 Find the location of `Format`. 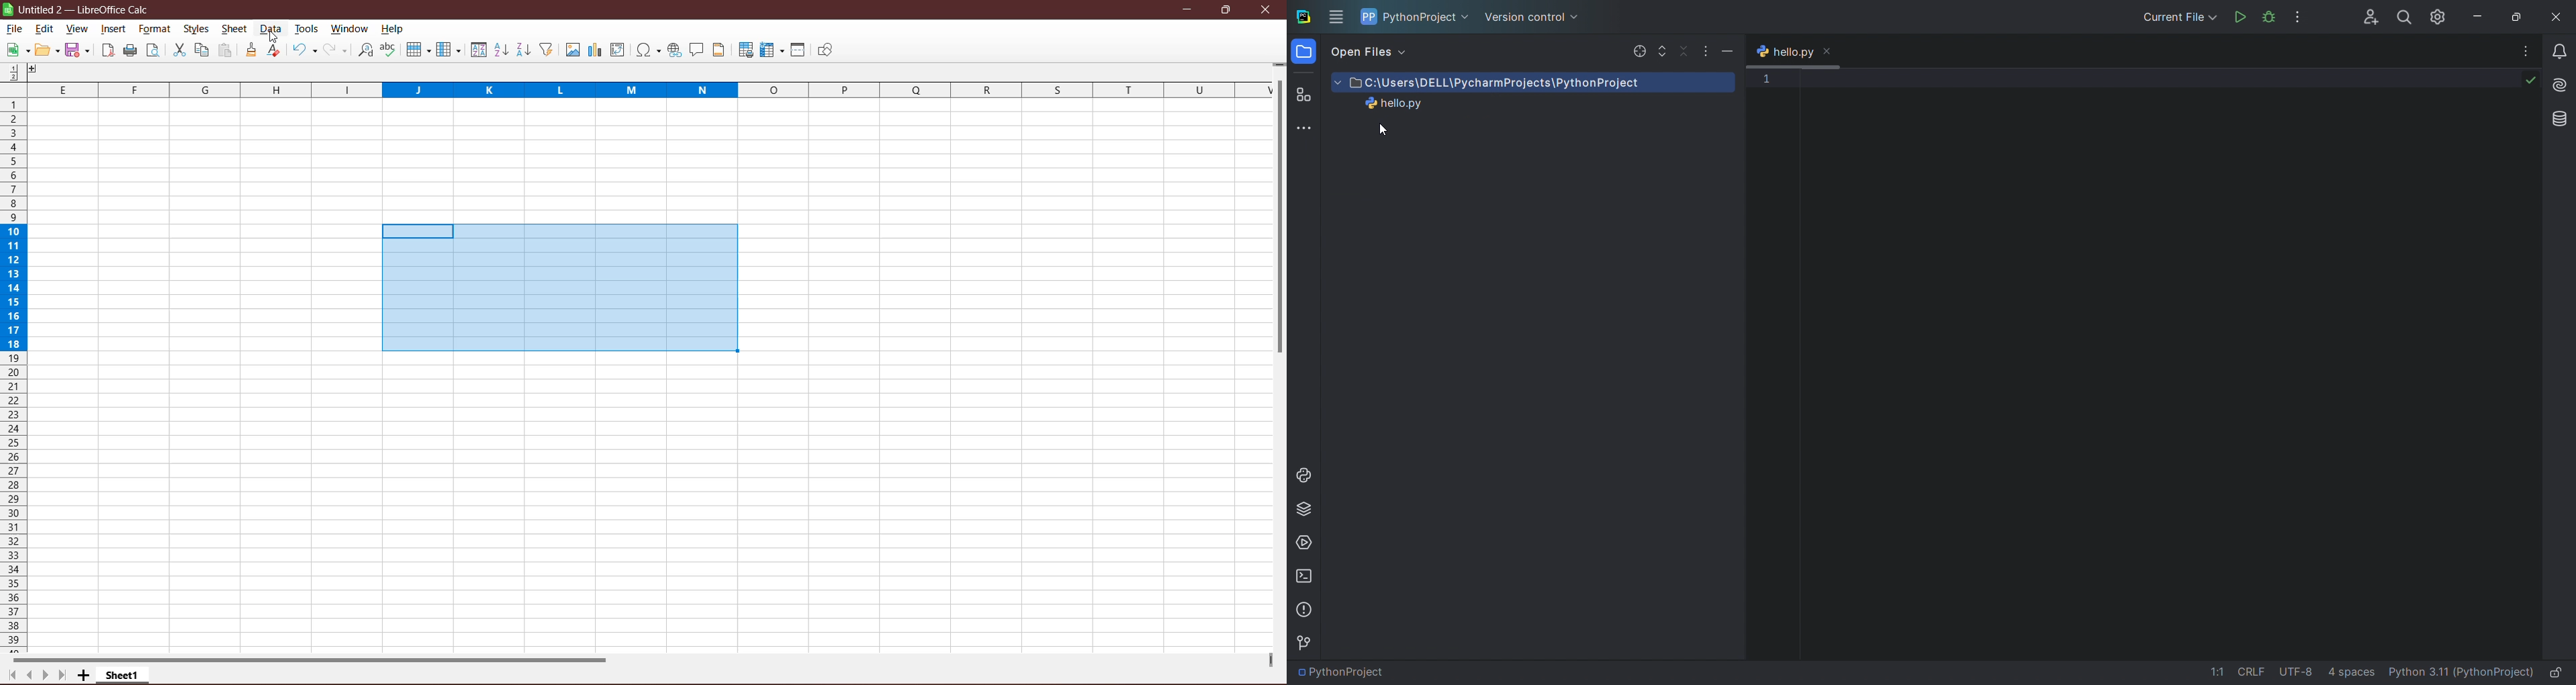

Format is located at coordinates (154, 29).